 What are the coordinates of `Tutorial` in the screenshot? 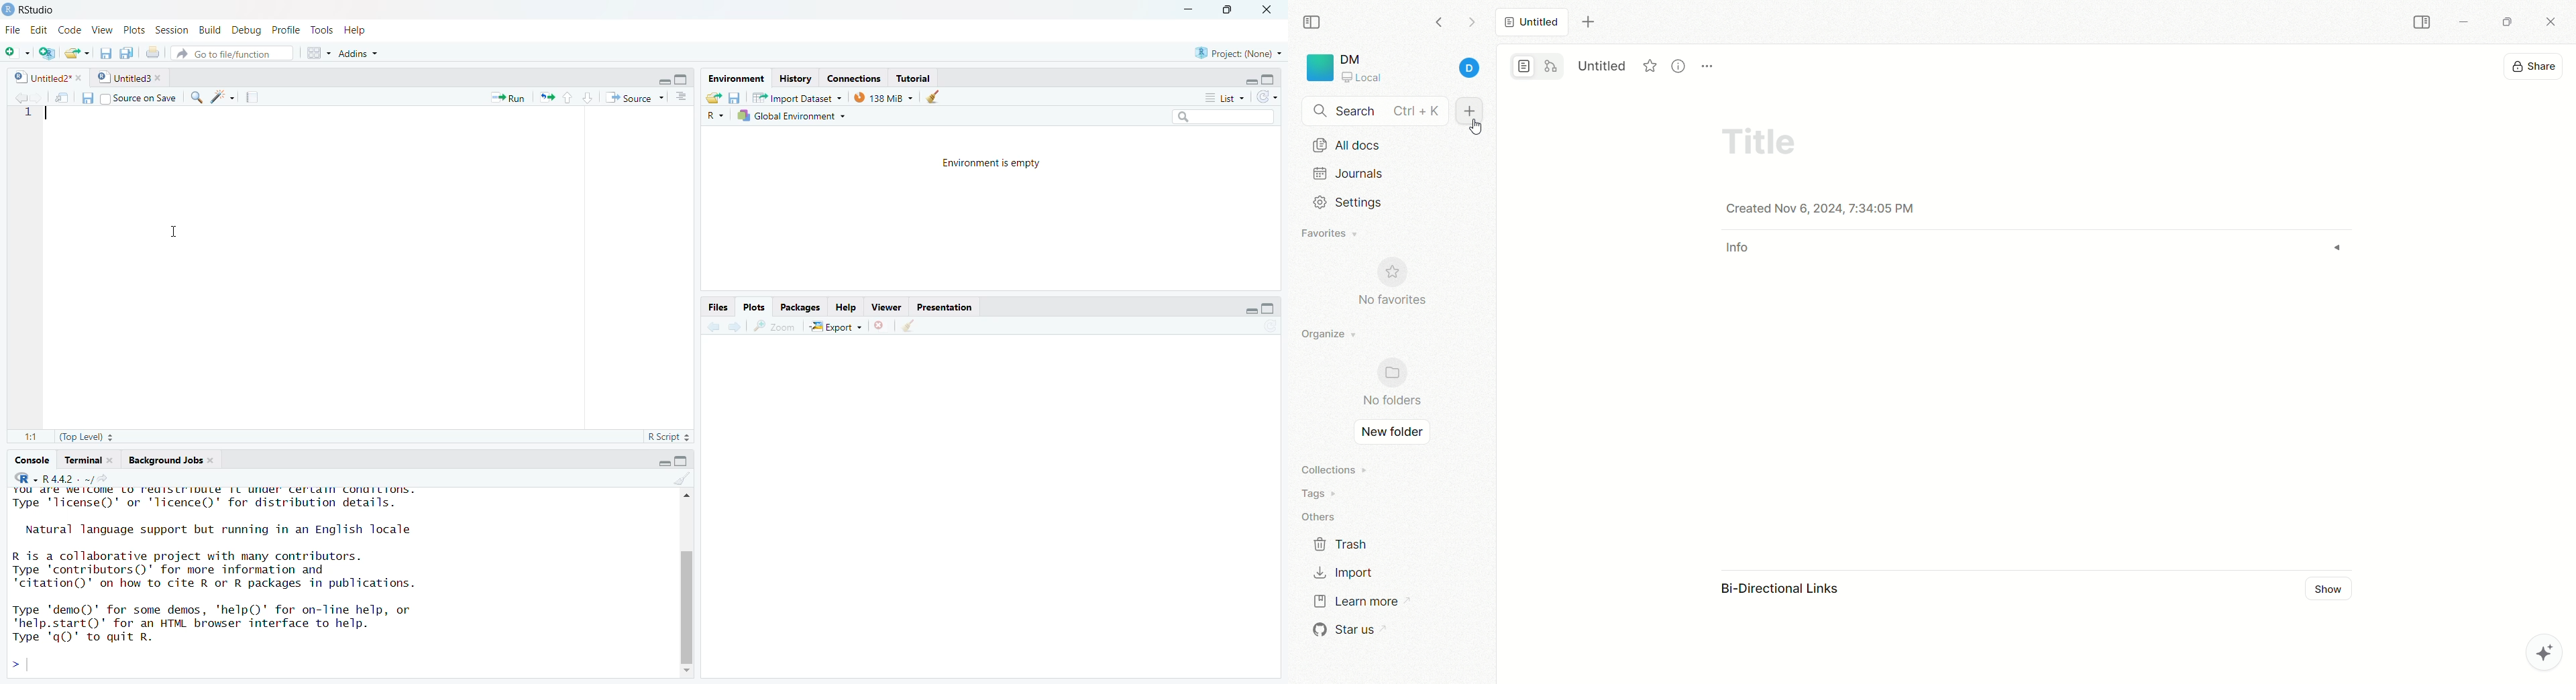 It's located at (918, 76).